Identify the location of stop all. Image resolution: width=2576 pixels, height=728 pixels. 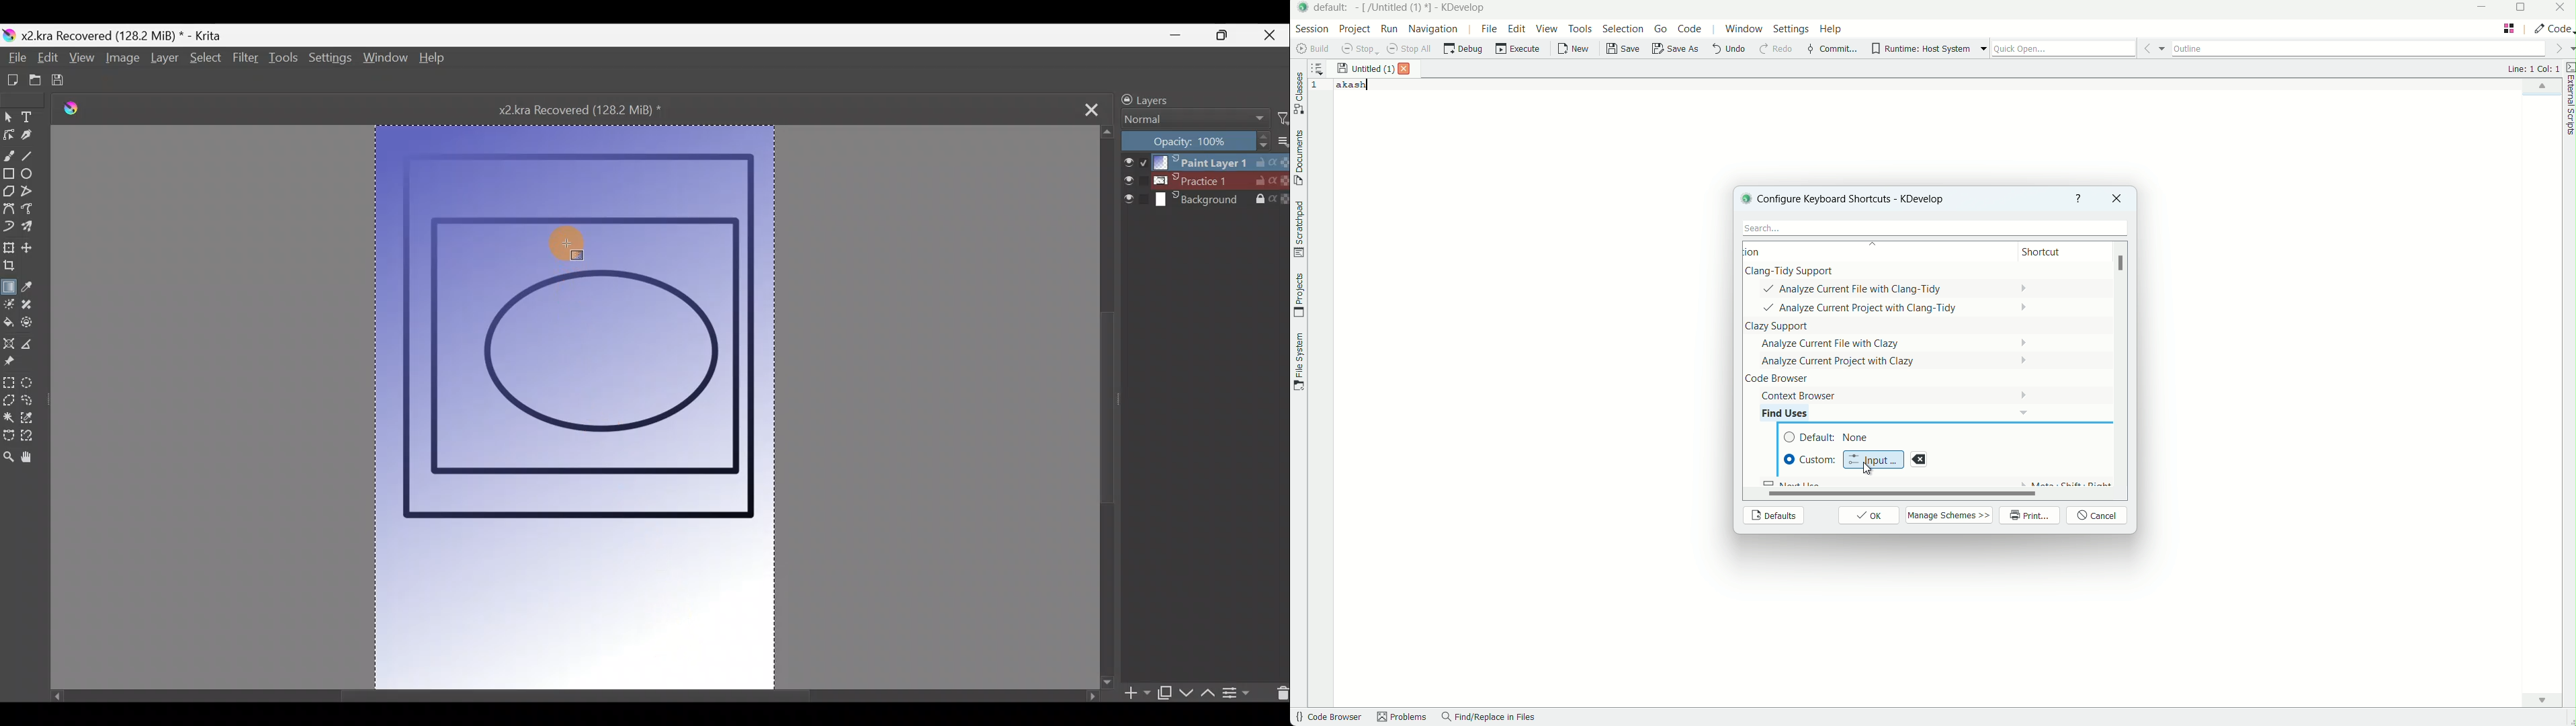
(1411, 49).